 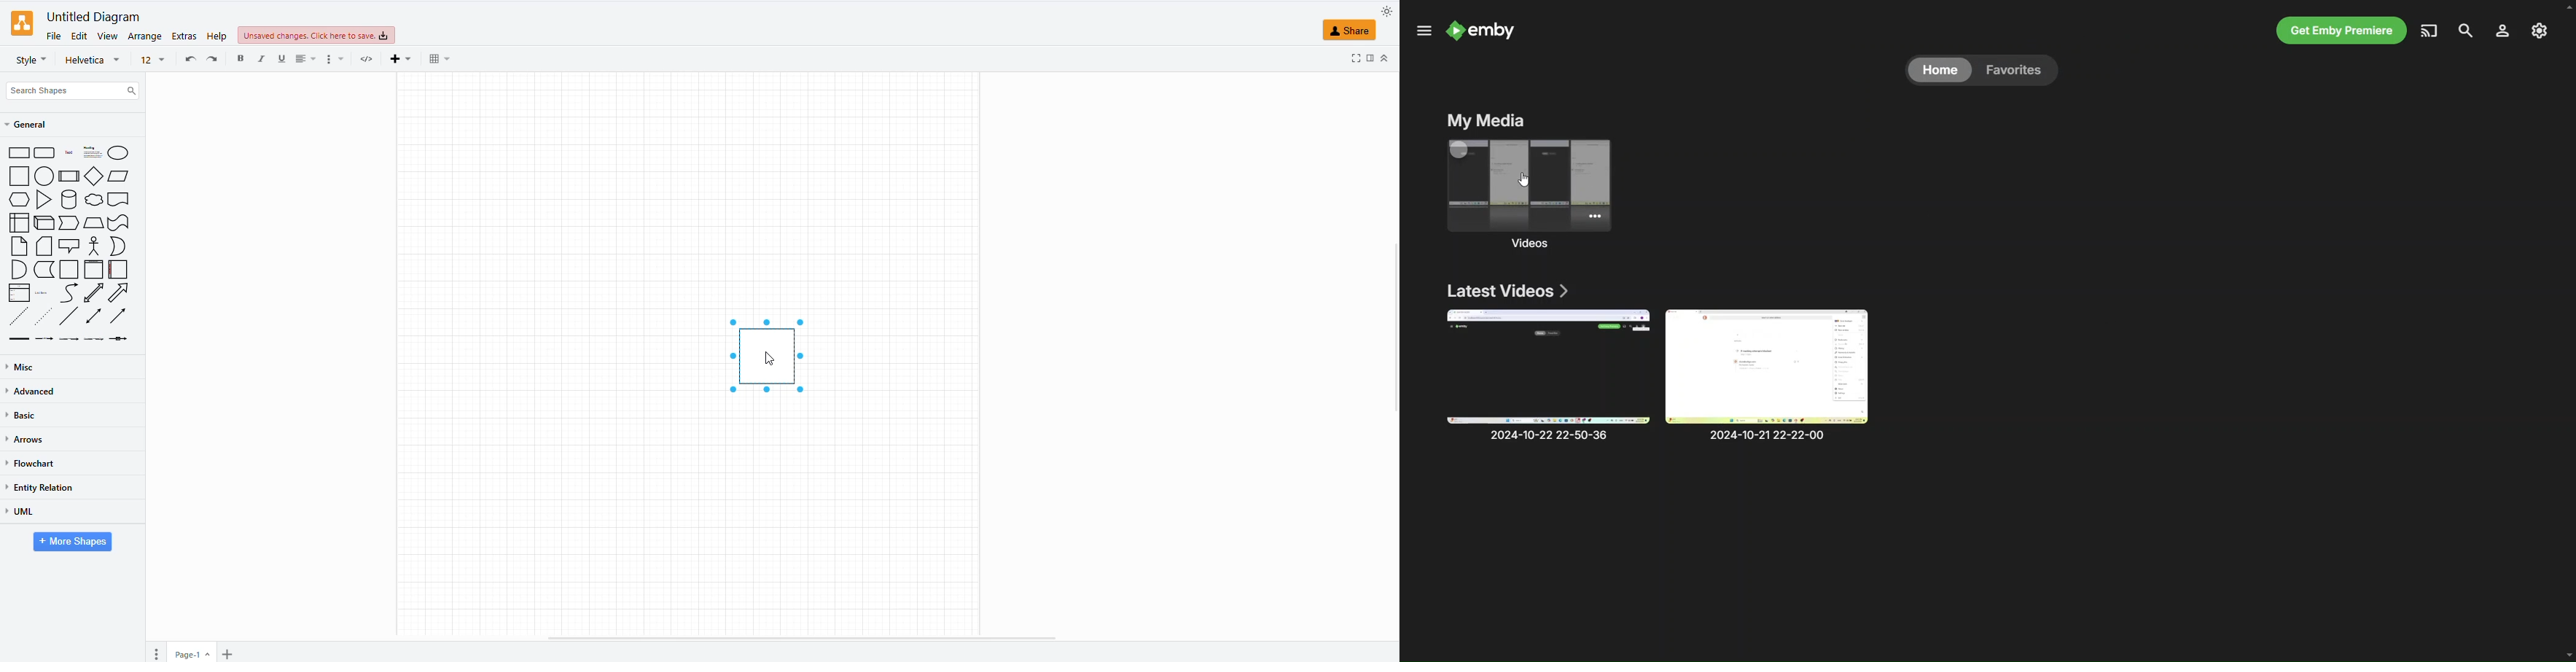 I want to click on Or, so click(x=118, y=246).